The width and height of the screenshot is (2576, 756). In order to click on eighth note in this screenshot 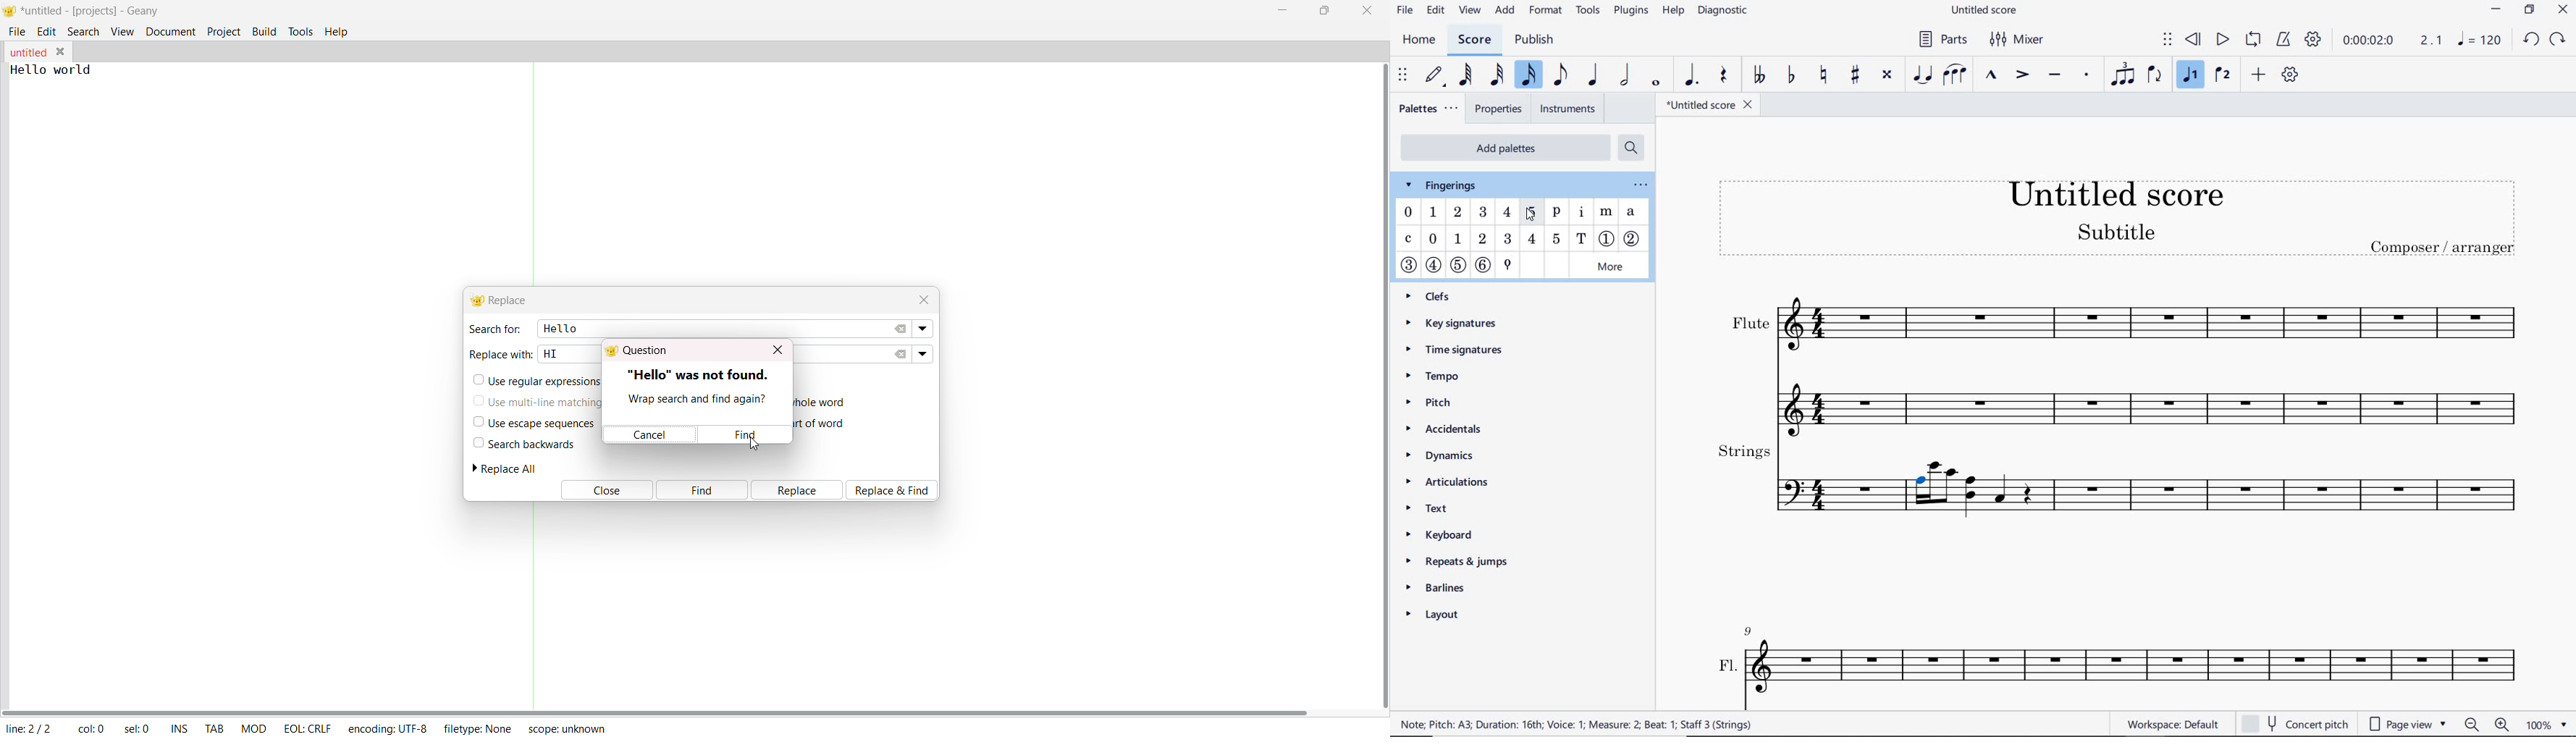, I will do `click(1559, 75)`.